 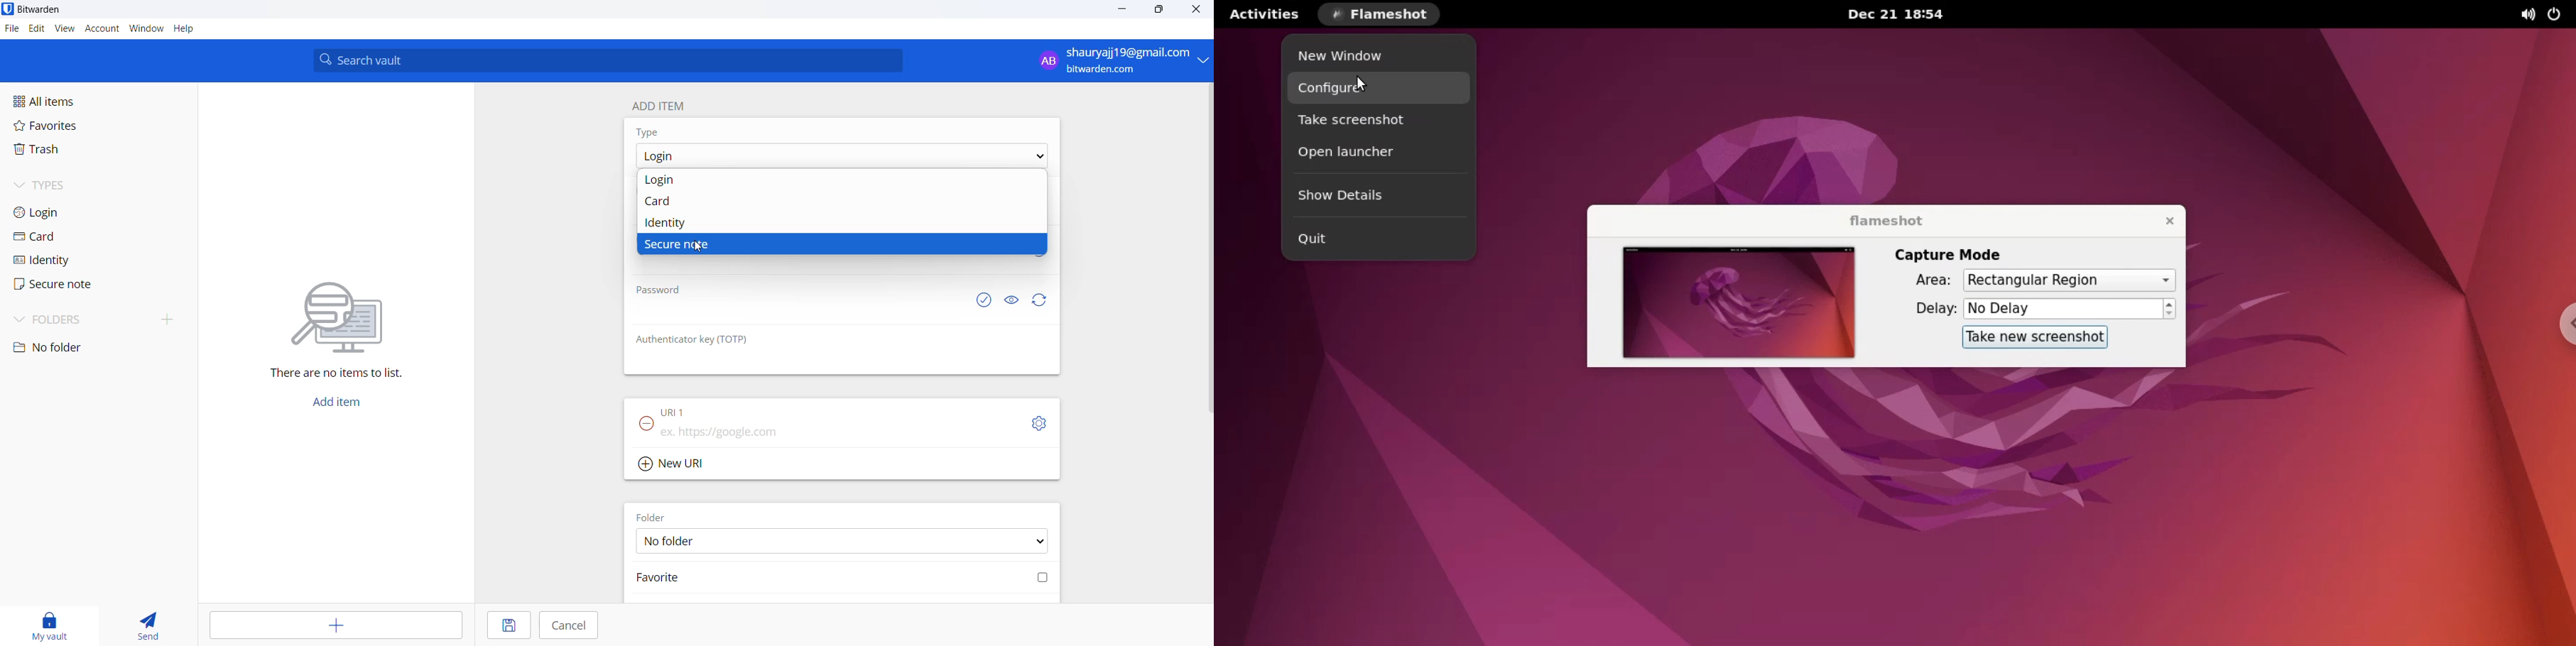 What do you see at coordinates (504, 625) in the screenshot?
I see `save` at bounding box center [504, 625].